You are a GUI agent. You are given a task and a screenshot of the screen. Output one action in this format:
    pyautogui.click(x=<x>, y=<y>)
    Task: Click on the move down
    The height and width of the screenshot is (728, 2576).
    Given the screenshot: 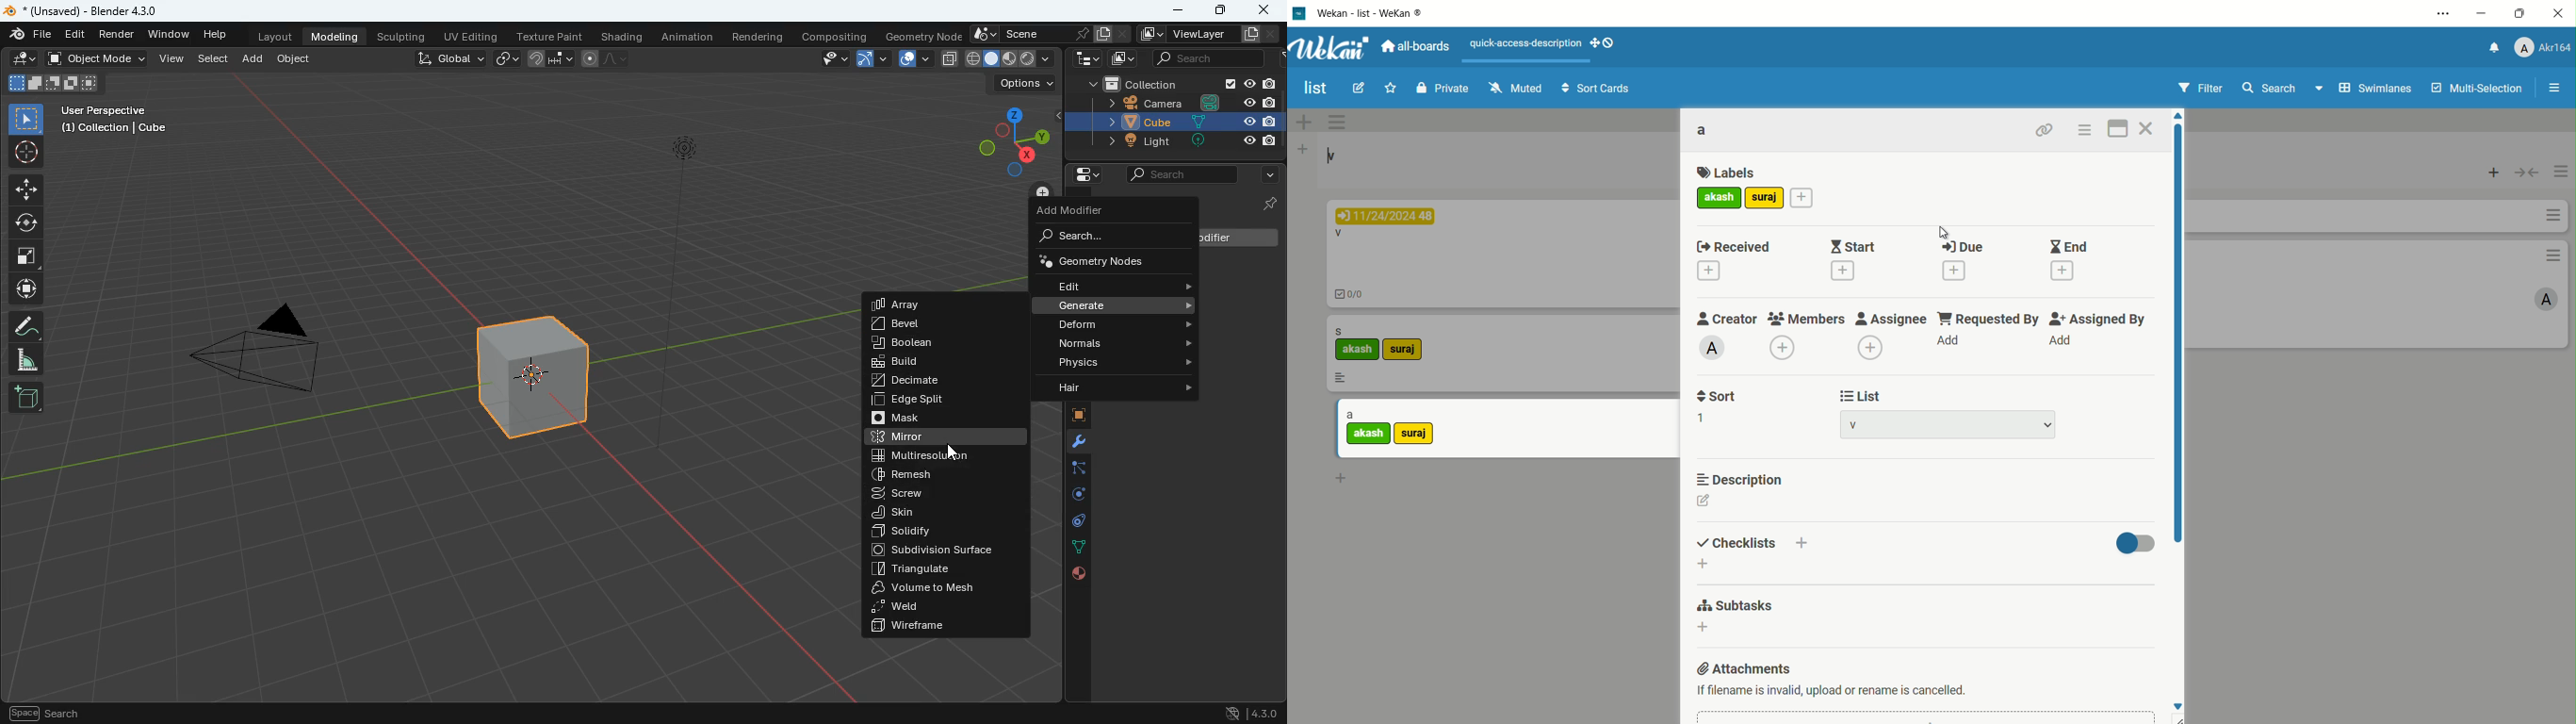 What is the action you would take?
    pyautogui.click(x=2178, y=704)
    